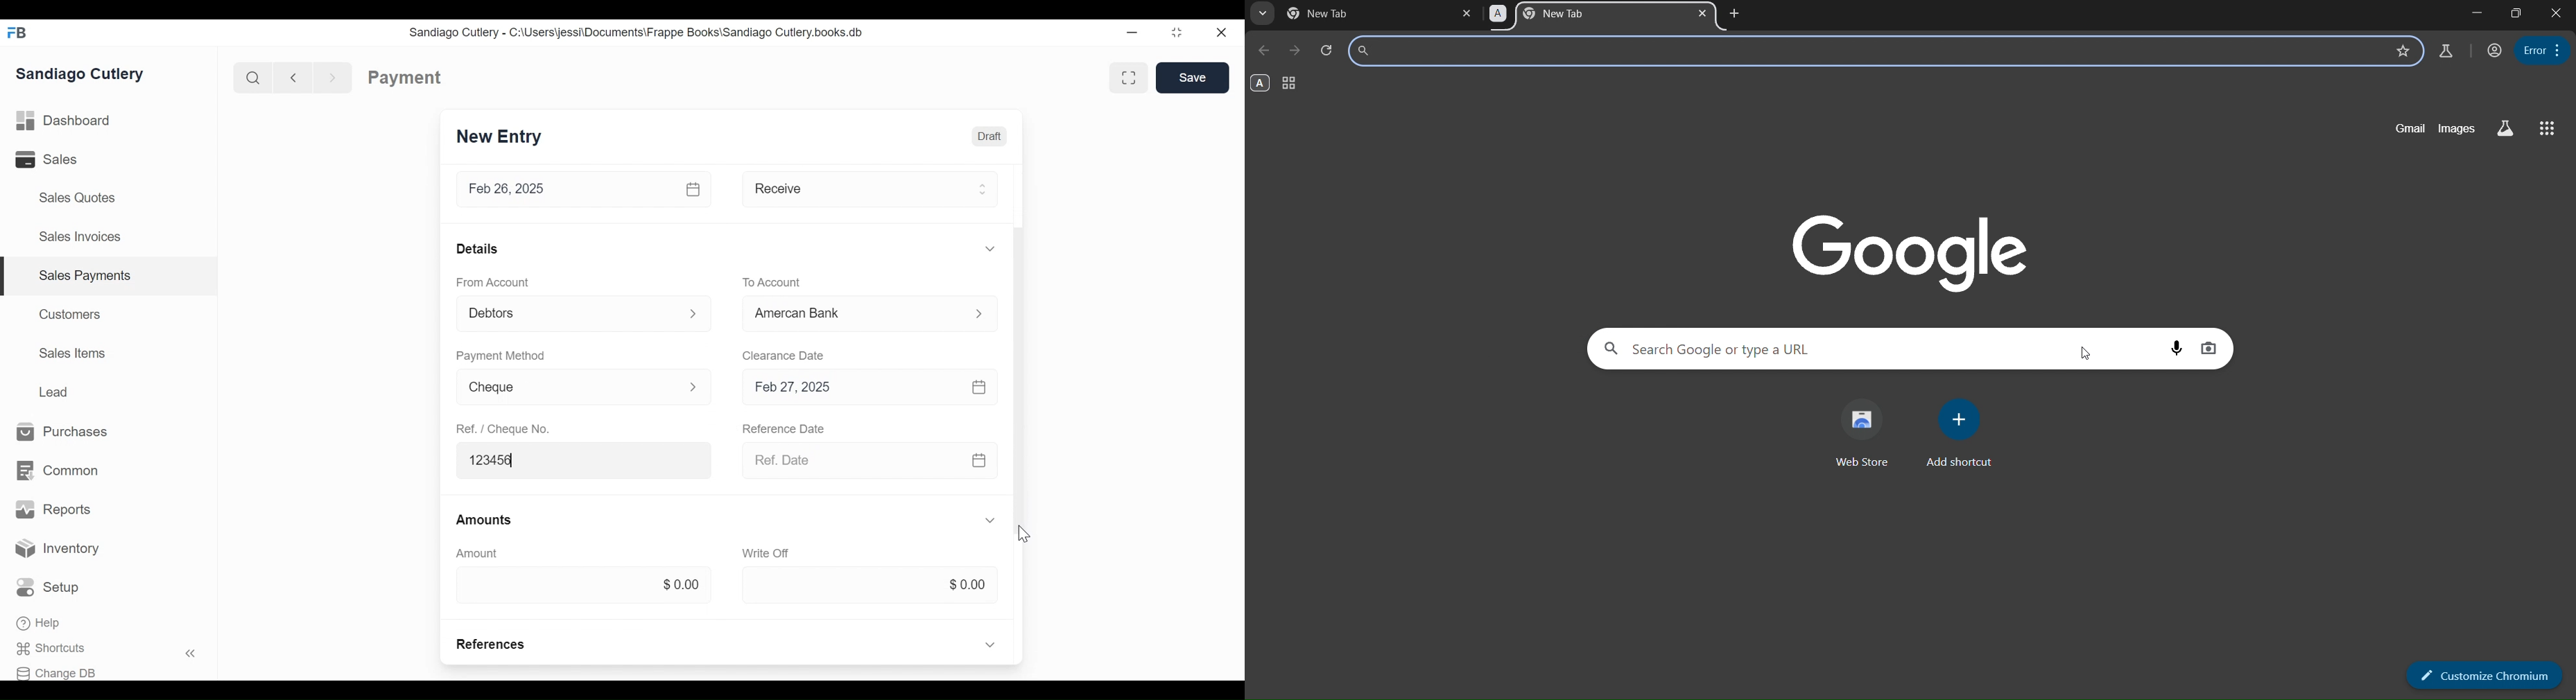 Image resolution: width=2576 pixels, height=700 pixels. Describe the element at coordinates (80, 238) in the screenshot. I see `Sales Invoices` at that location.